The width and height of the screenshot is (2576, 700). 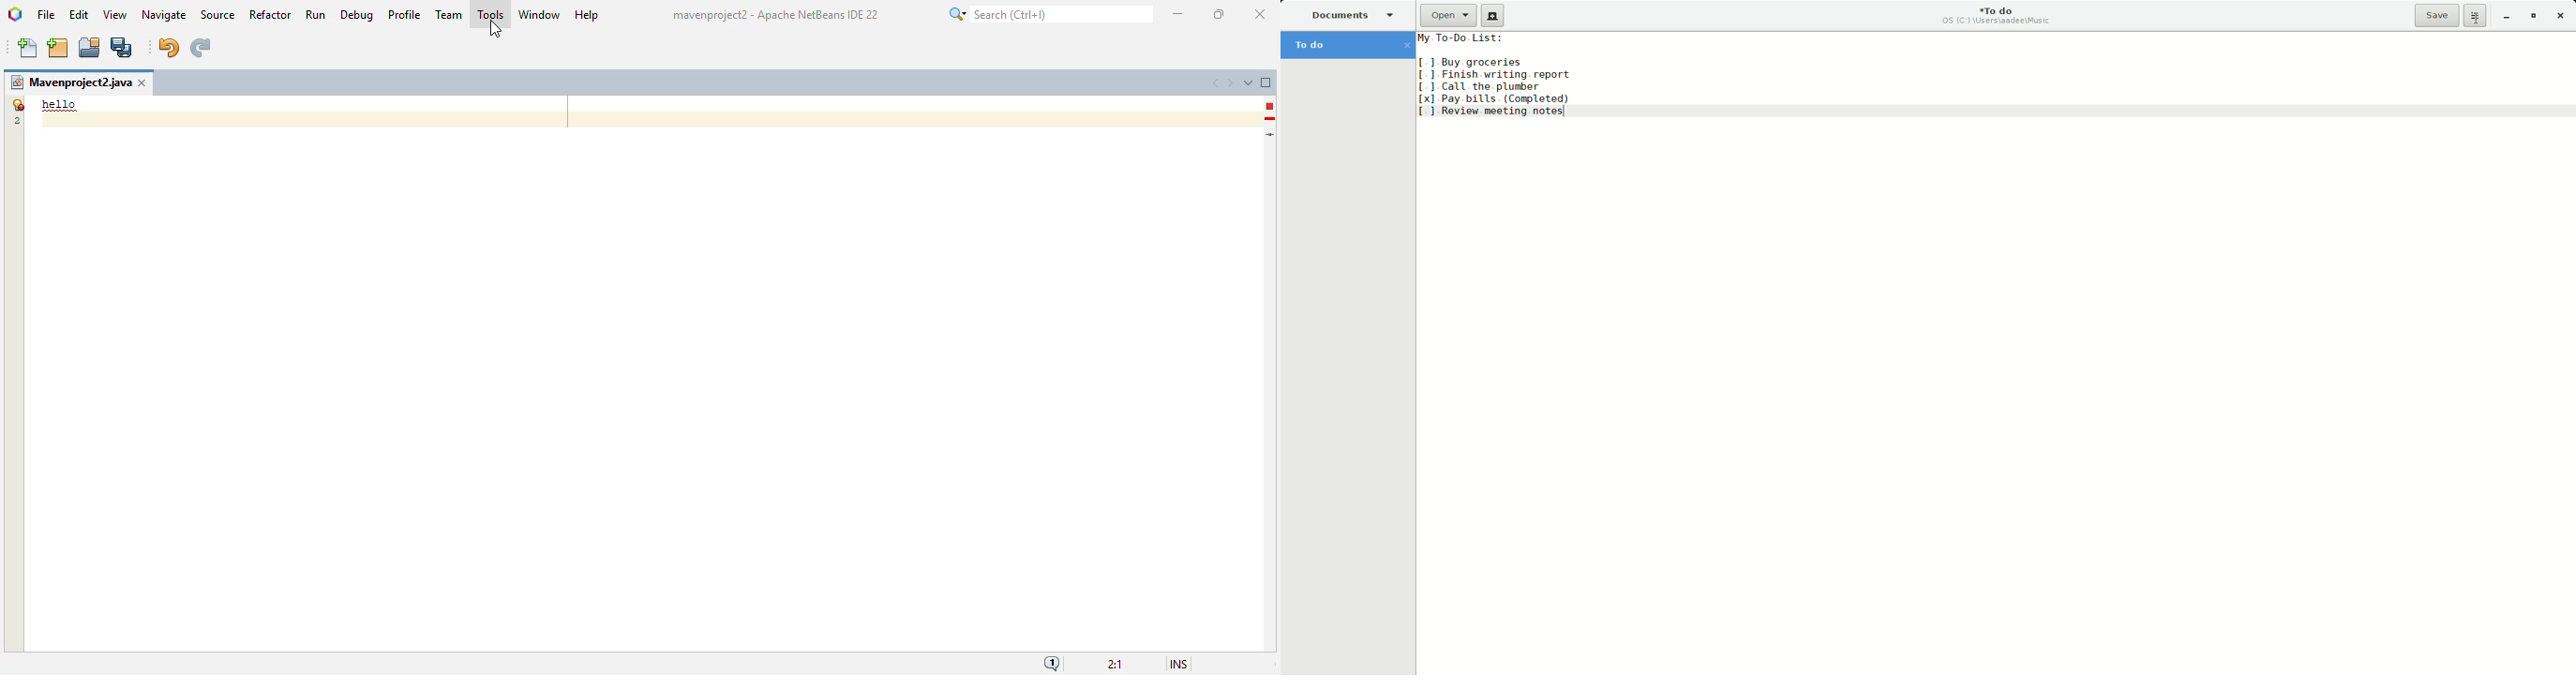 What do you see at coordinates (1248, 82) in the screenshot?
I see `show opened documents list` at bounding box center [1248, 82].